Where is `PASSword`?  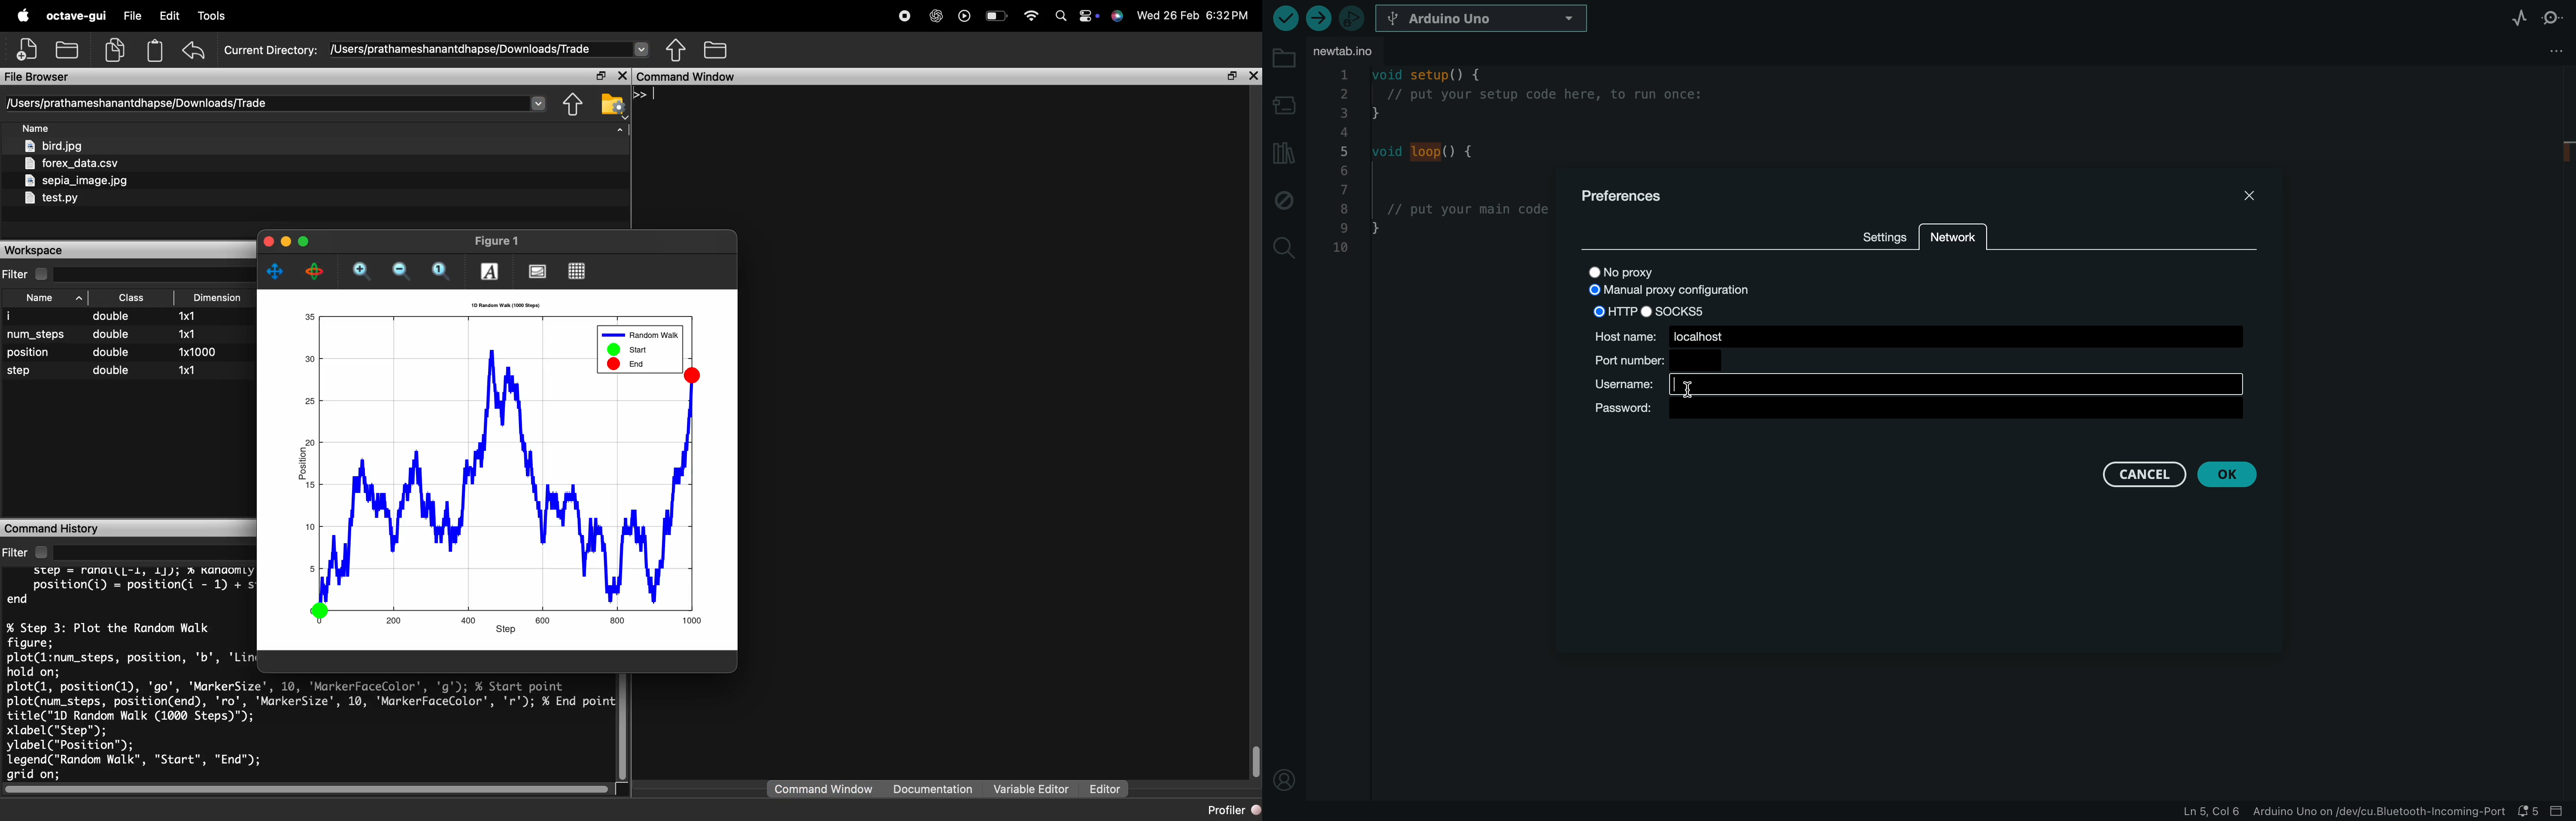 PASSword is located at coordinates (1918, 409).